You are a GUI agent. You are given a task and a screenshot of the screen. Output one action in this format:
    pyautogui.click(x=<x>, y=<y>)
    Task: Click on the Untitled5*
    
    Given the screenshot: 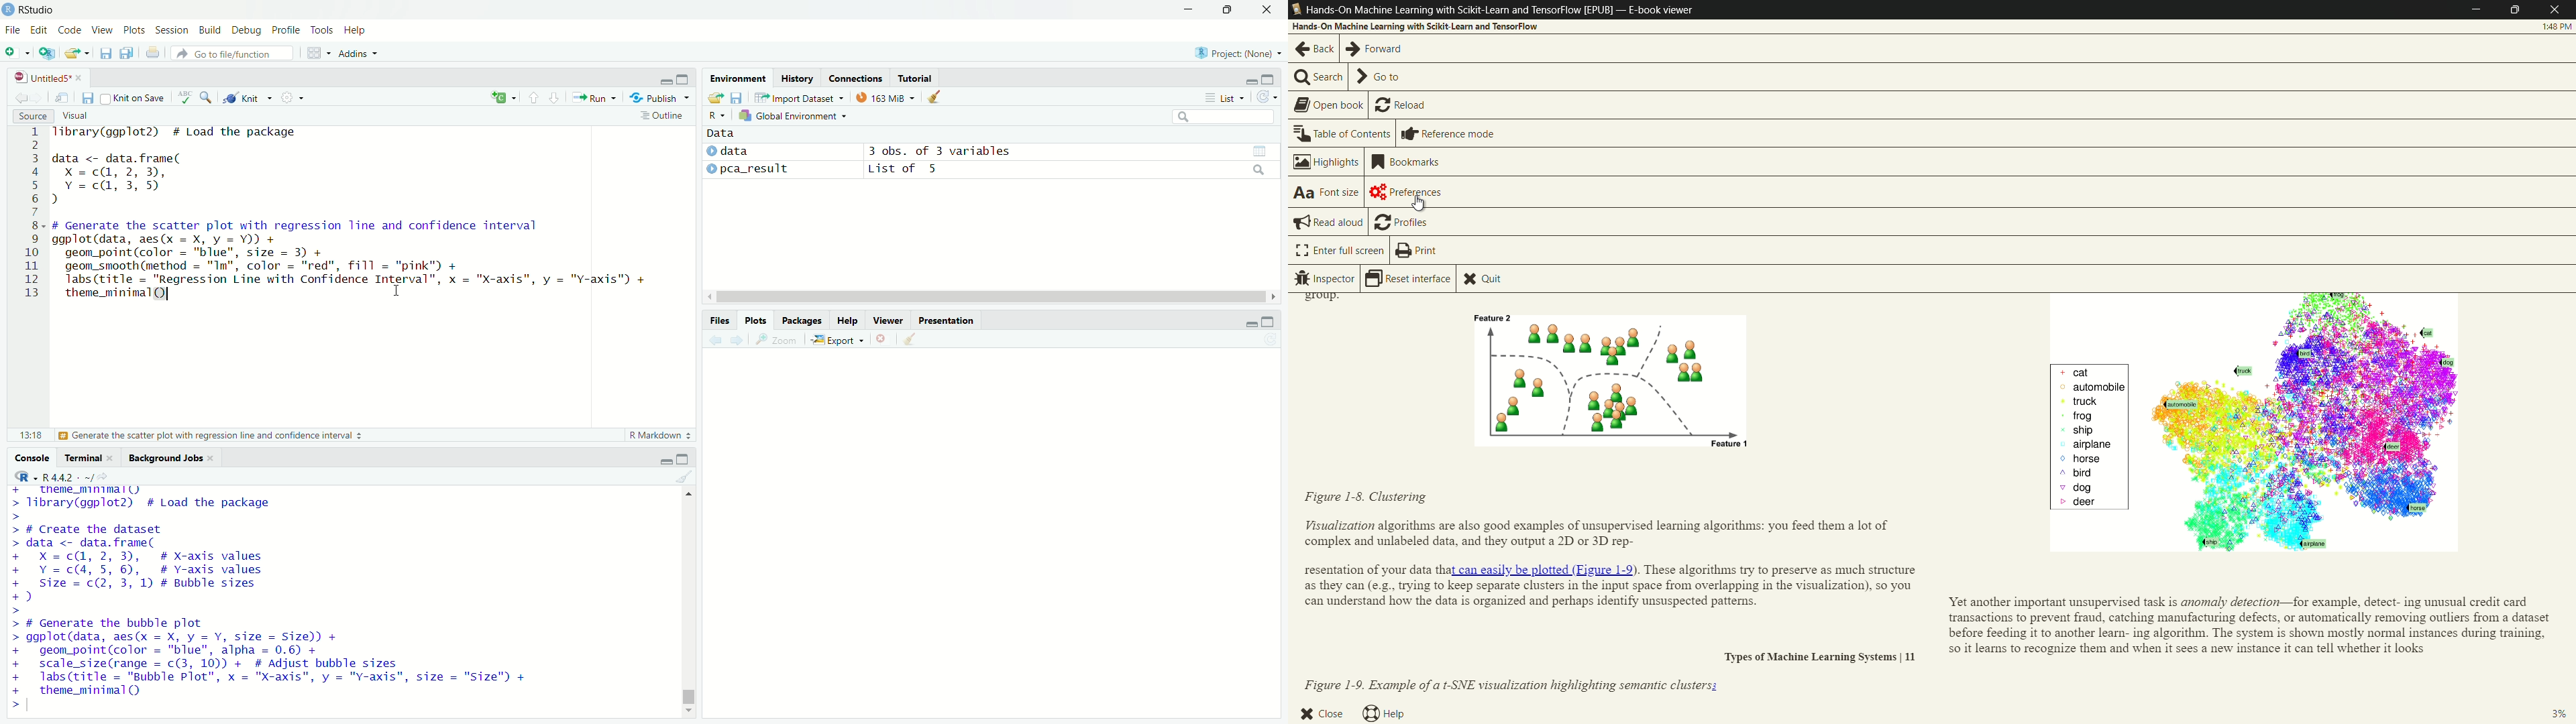 What is the action you would take?
    pyautogui.click(x=42, y=77)
    